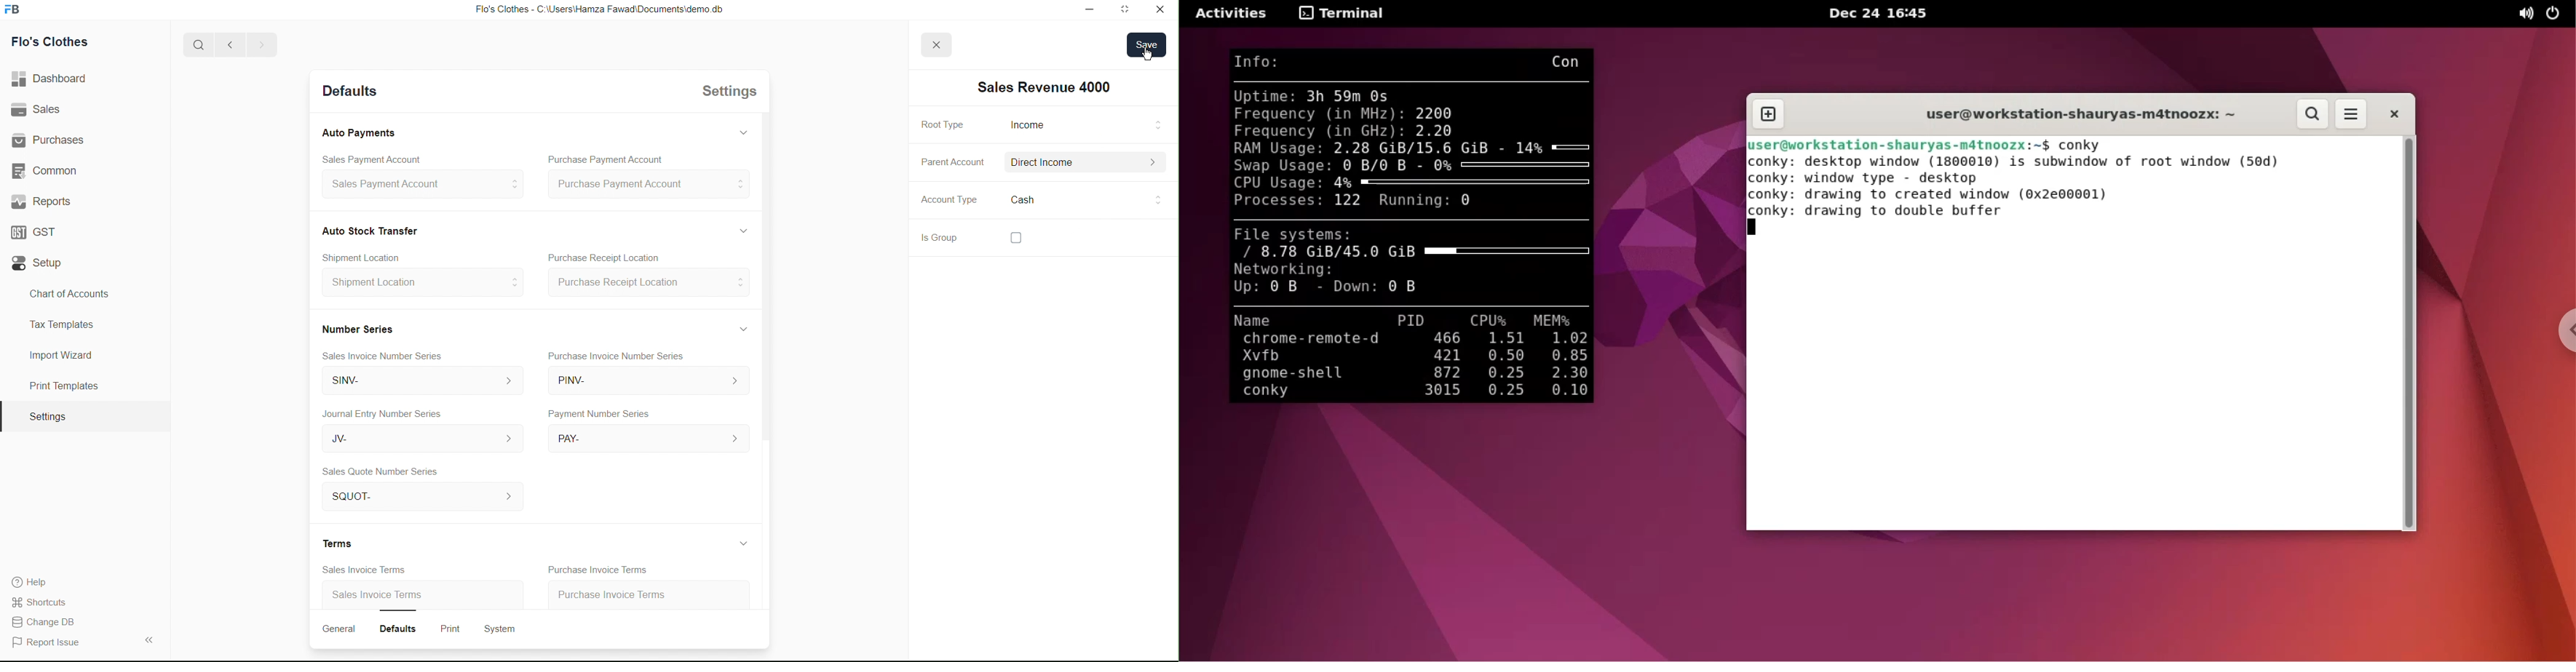 This screenshot has height=672, width=2576. What do you see at coordinates (340, 543) in the screenshot?
I see `Terms` at bounding box center [340, 543].